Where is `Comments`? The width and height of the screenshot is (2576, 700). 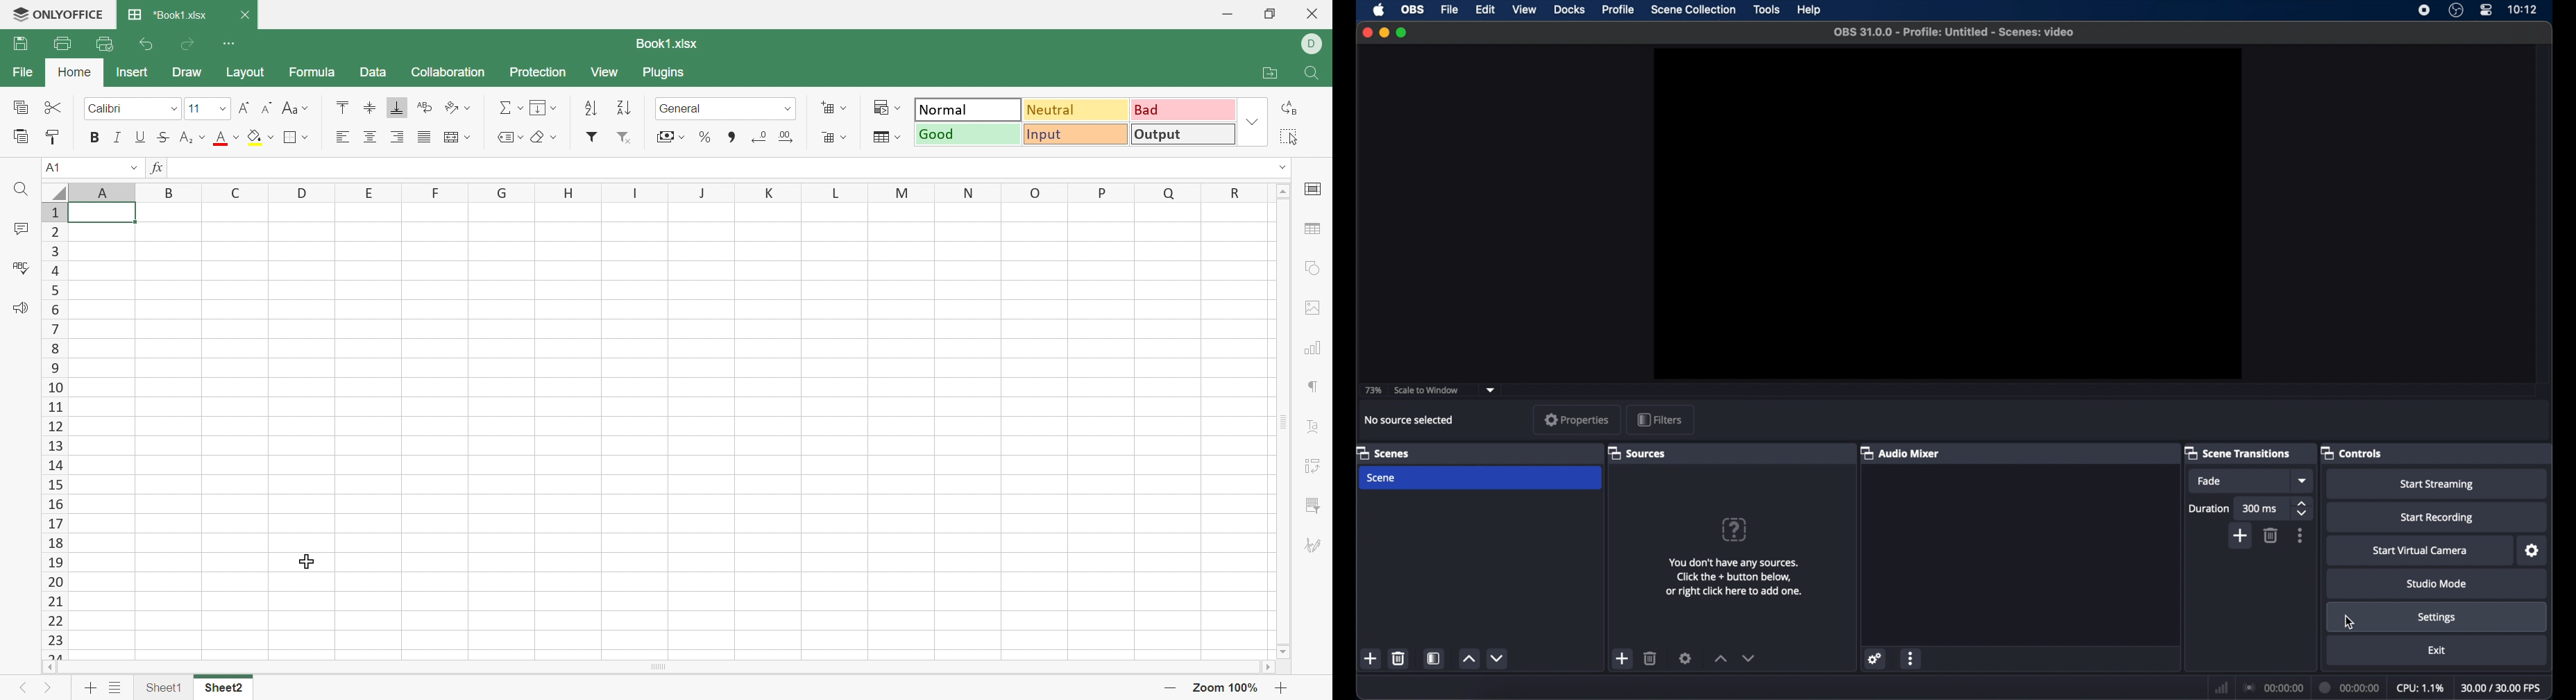
Comments is located at coordinates (20, 230).